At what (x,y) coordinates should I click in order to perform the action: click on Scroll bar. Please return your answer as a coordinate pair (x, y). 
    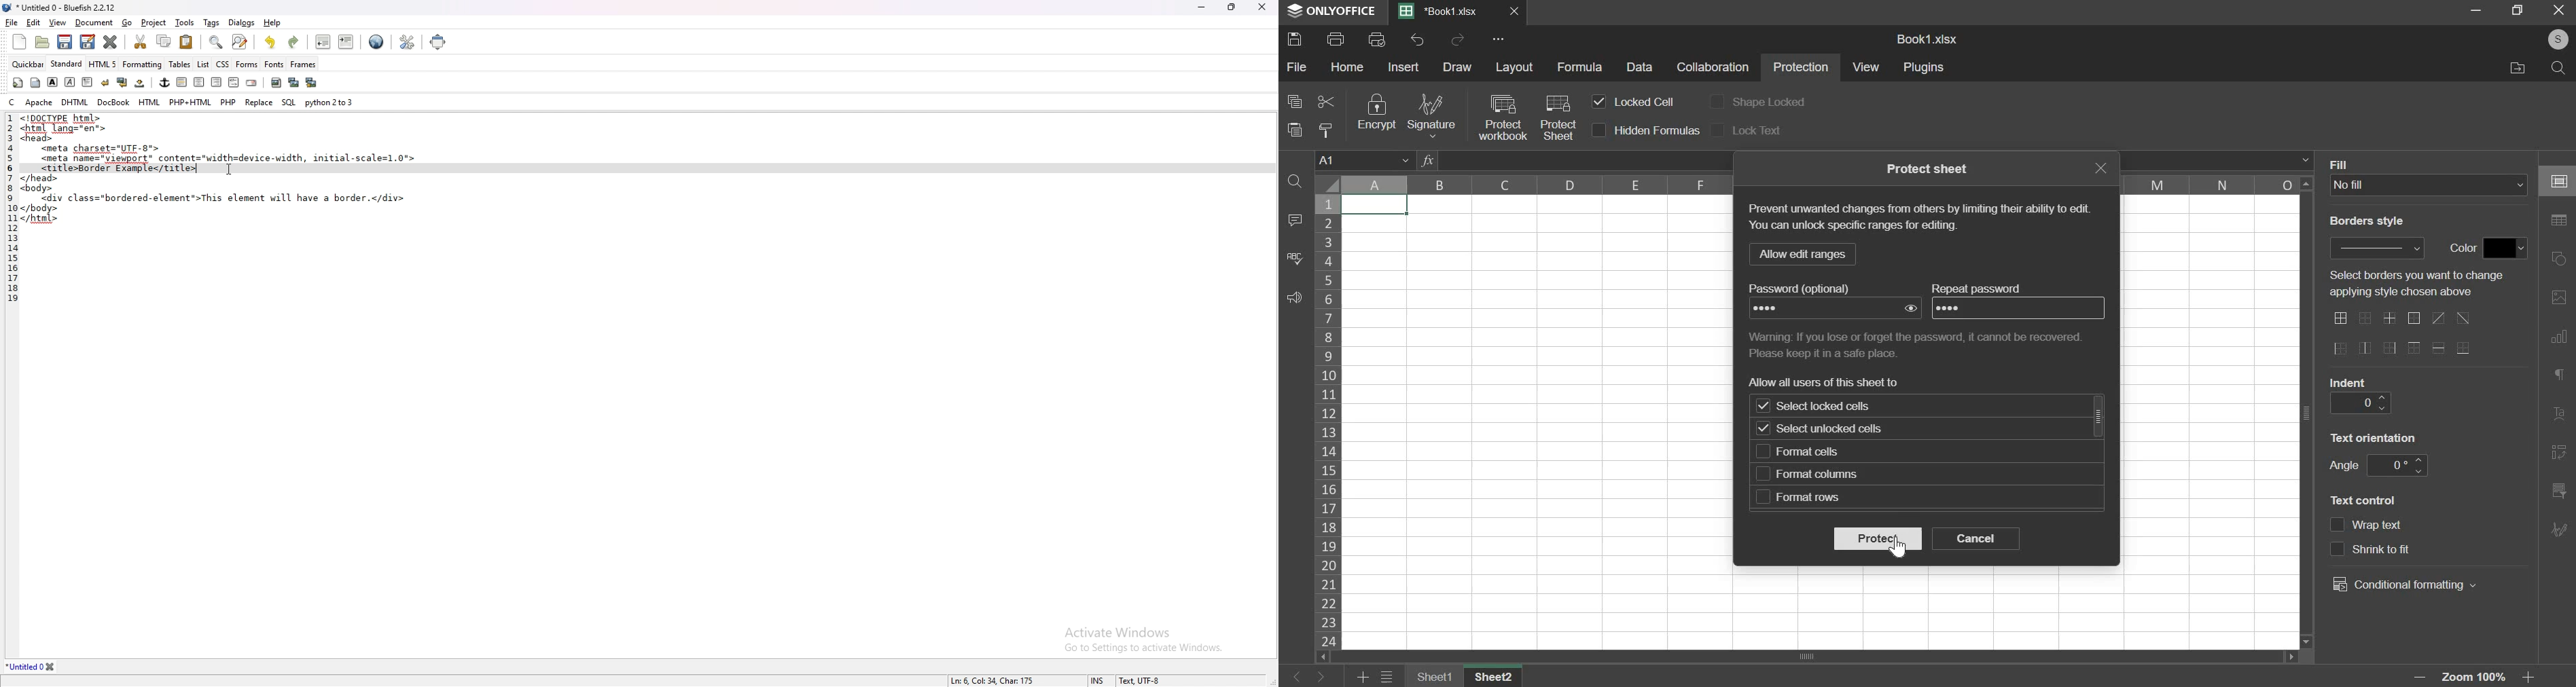
    Looking at the image, I should click on (2307, 413).